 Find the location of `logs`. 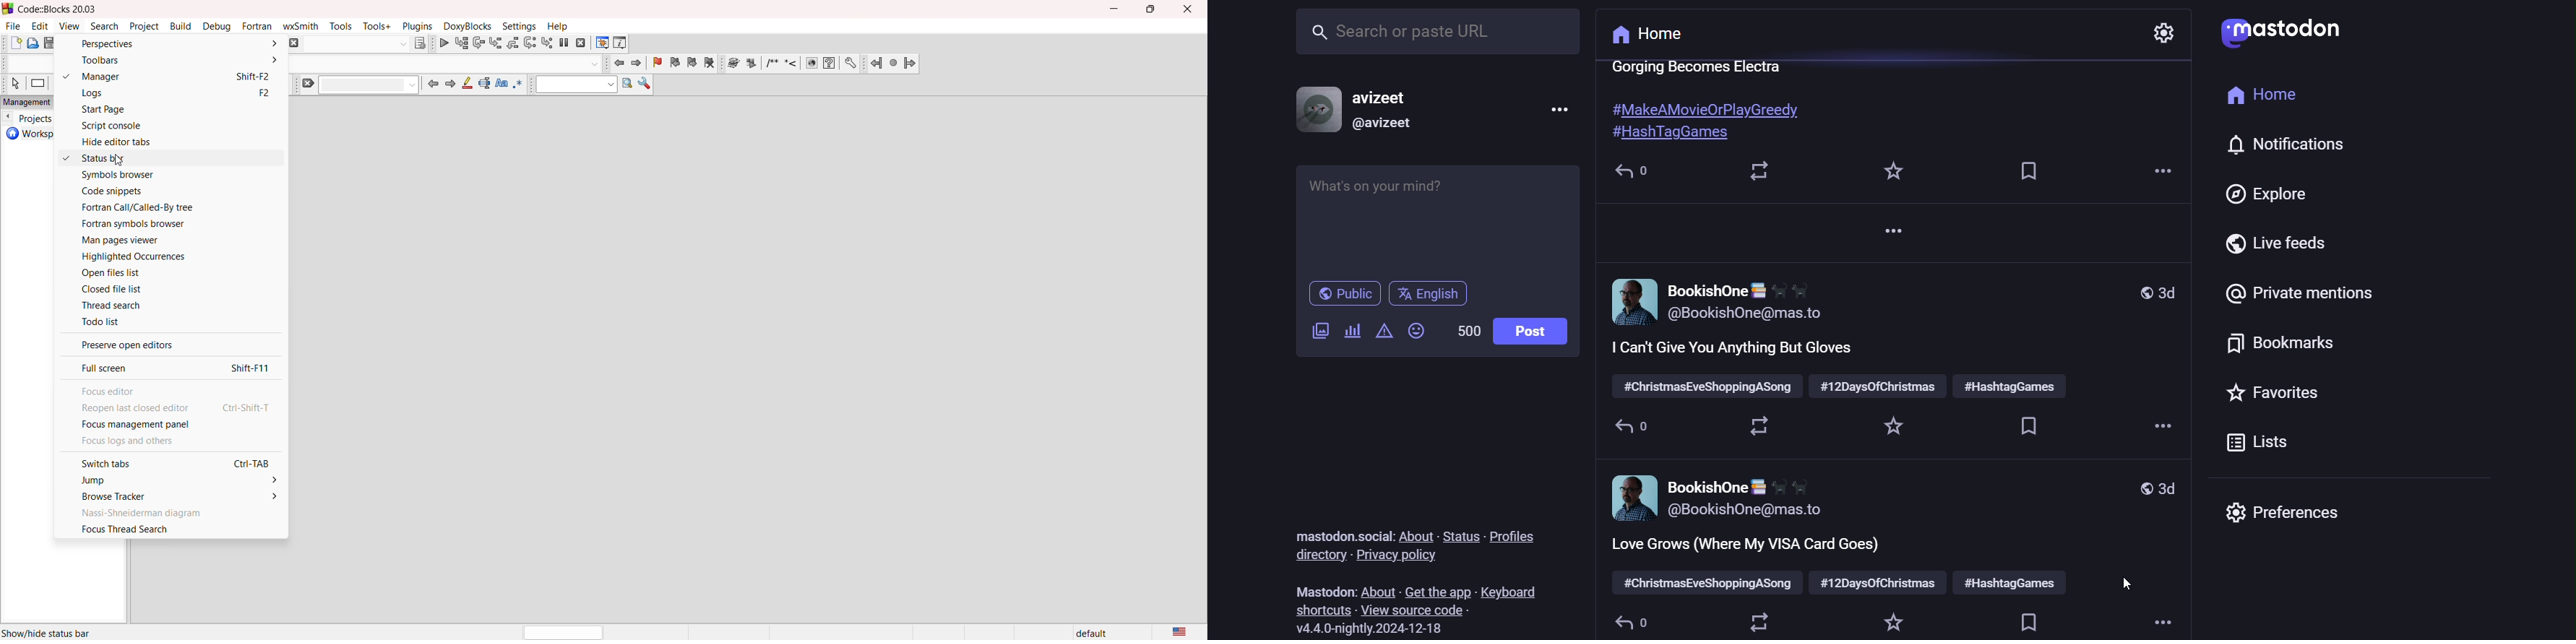

logs is located at coordinates (167, 93).